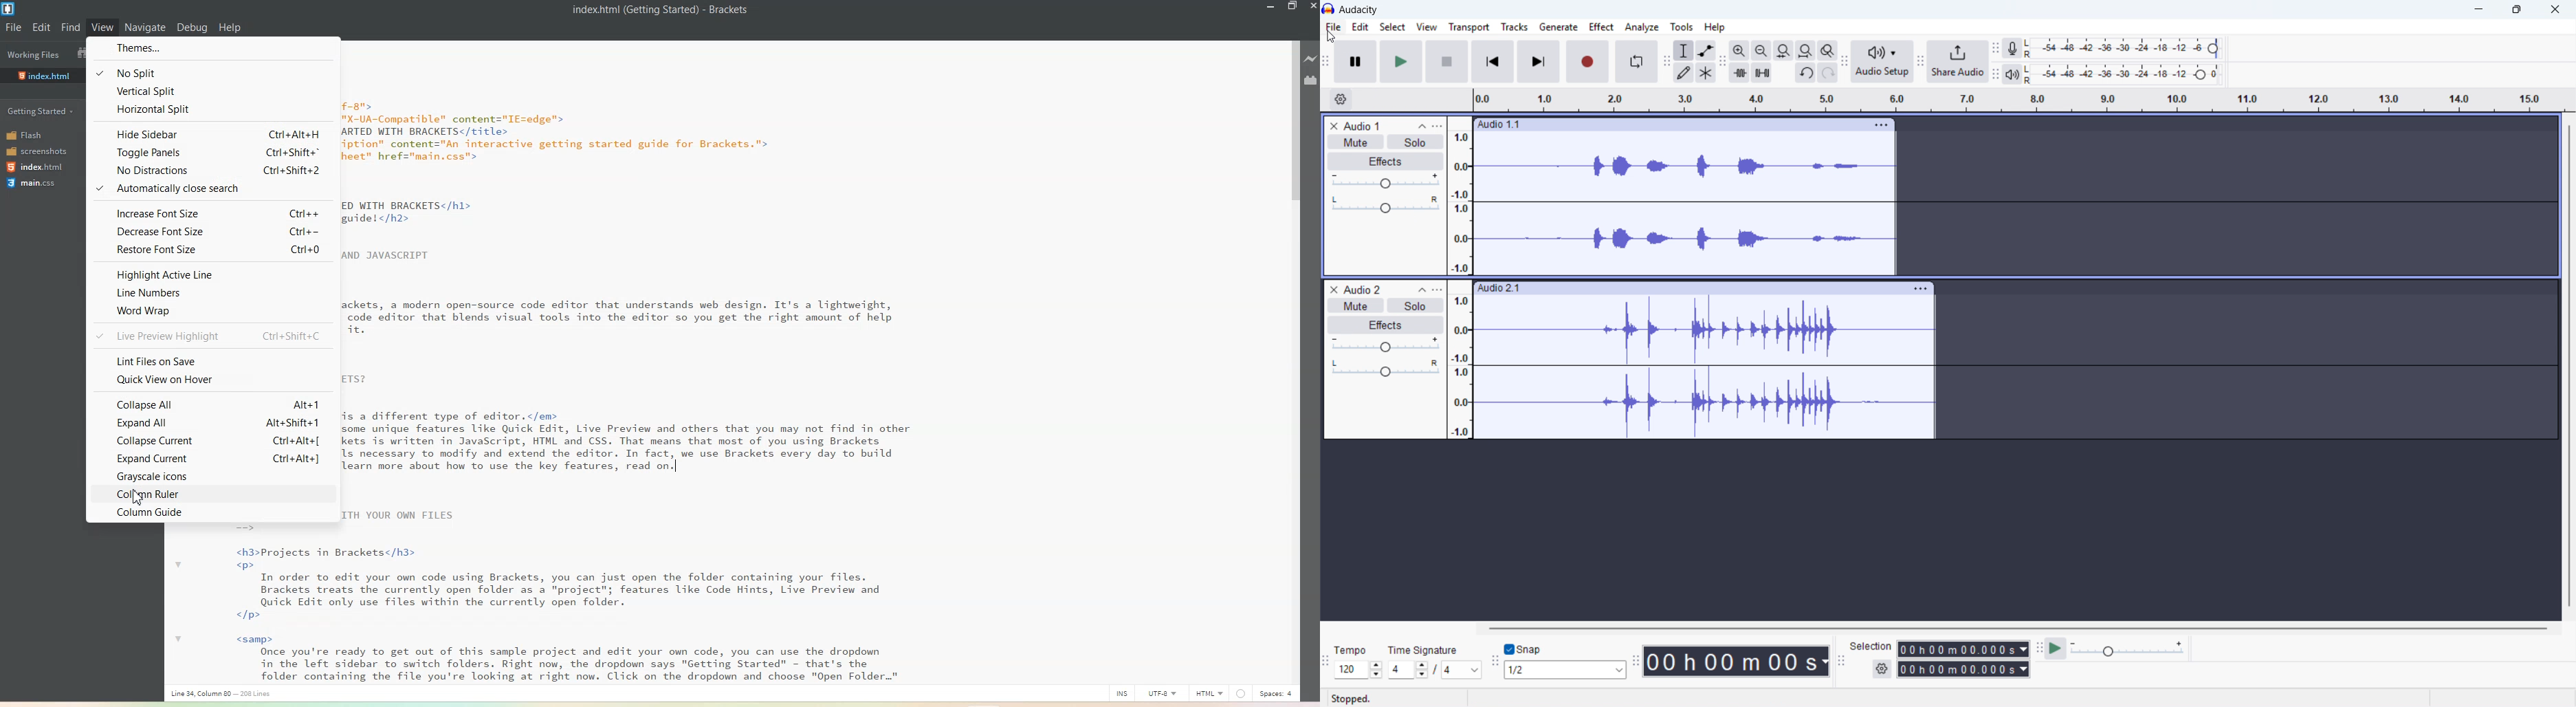 The width and height of the screenshot is (2576, 728). What do you see at coordinates (1514, 26) in the screenshot?
I see `Tracks  ` at bounding box center [1514, 26].